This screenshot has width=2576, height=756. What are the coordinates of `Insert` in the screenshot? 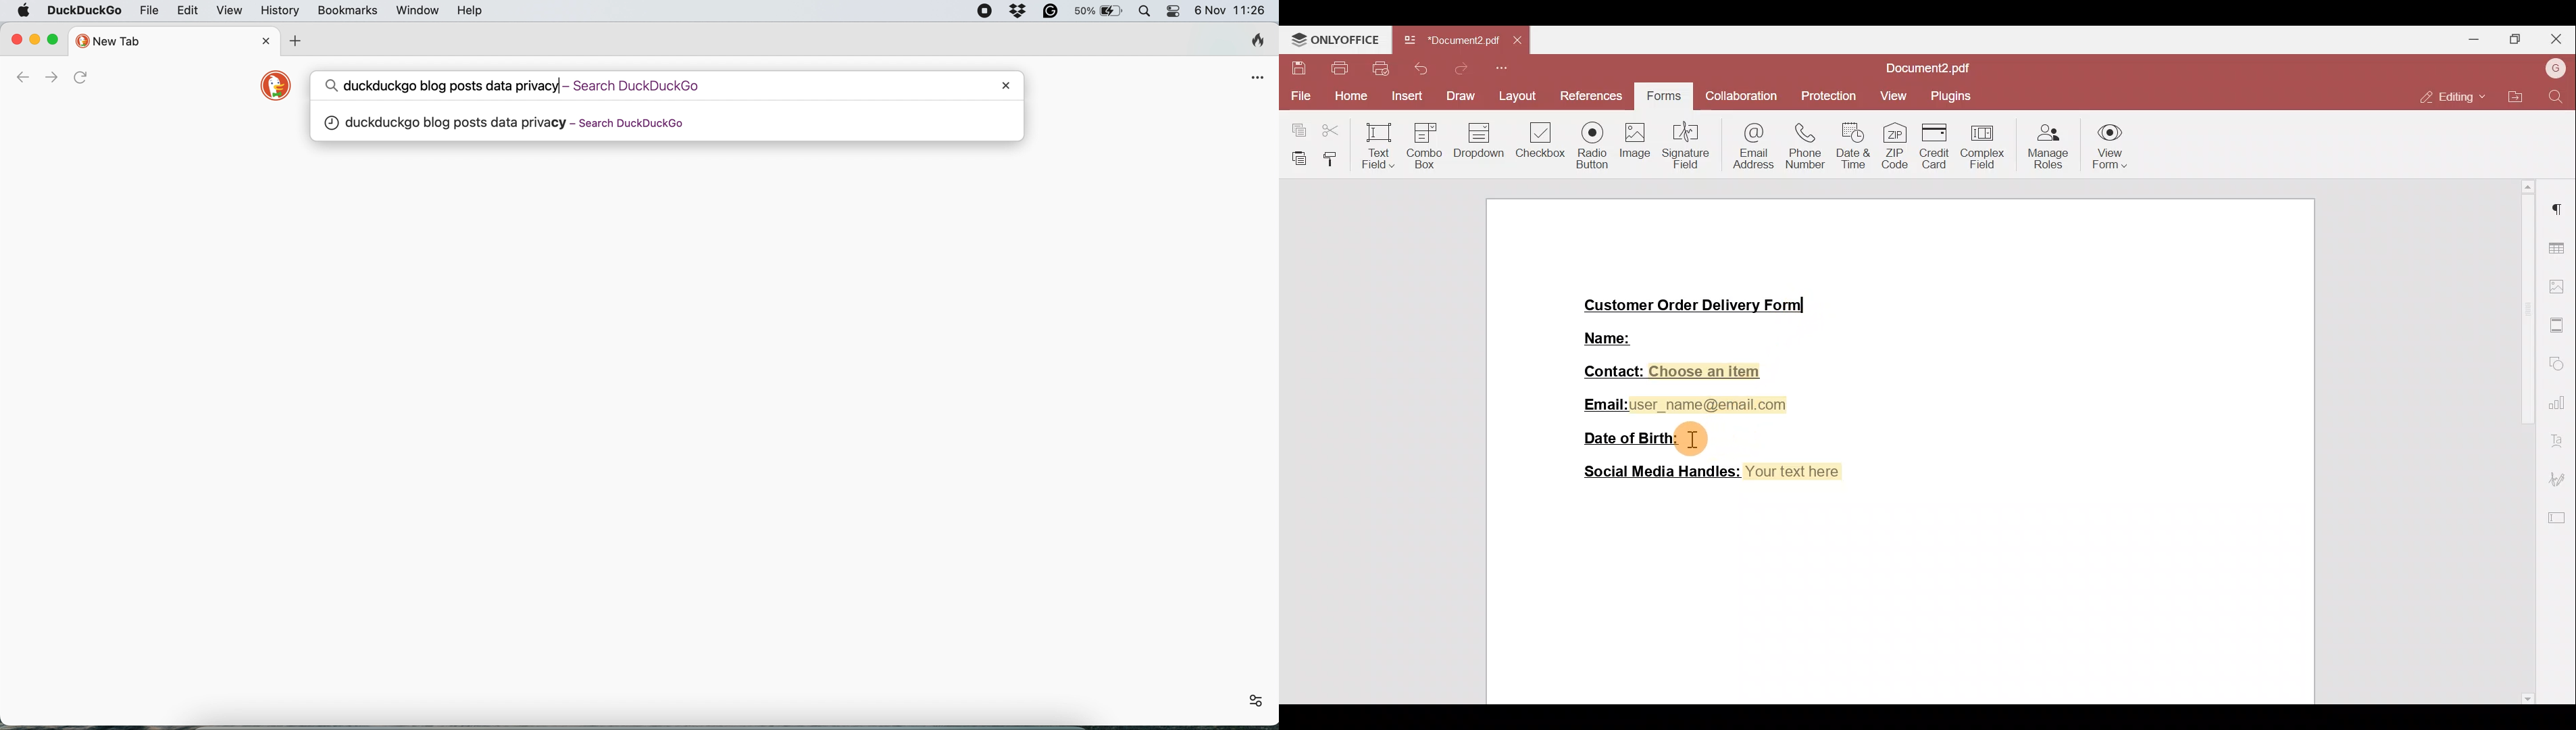 It's located at (1406, 96).